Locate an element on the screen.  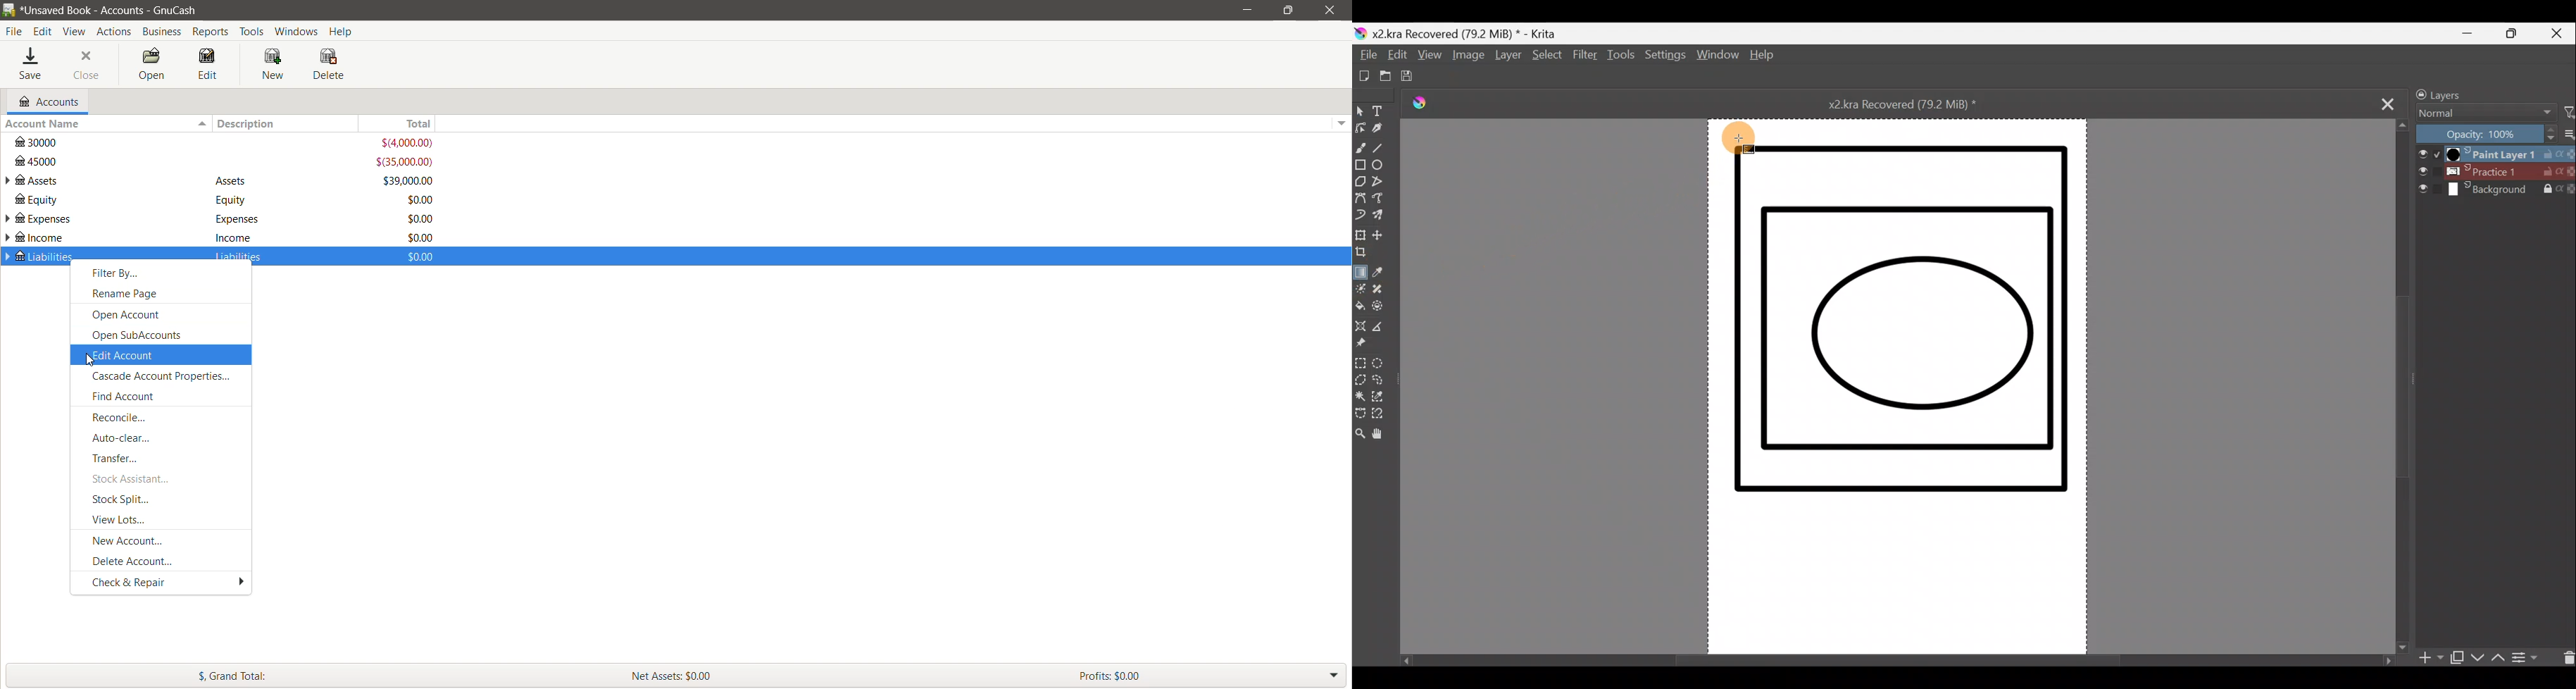
Save is located at coordinates (32, 65).